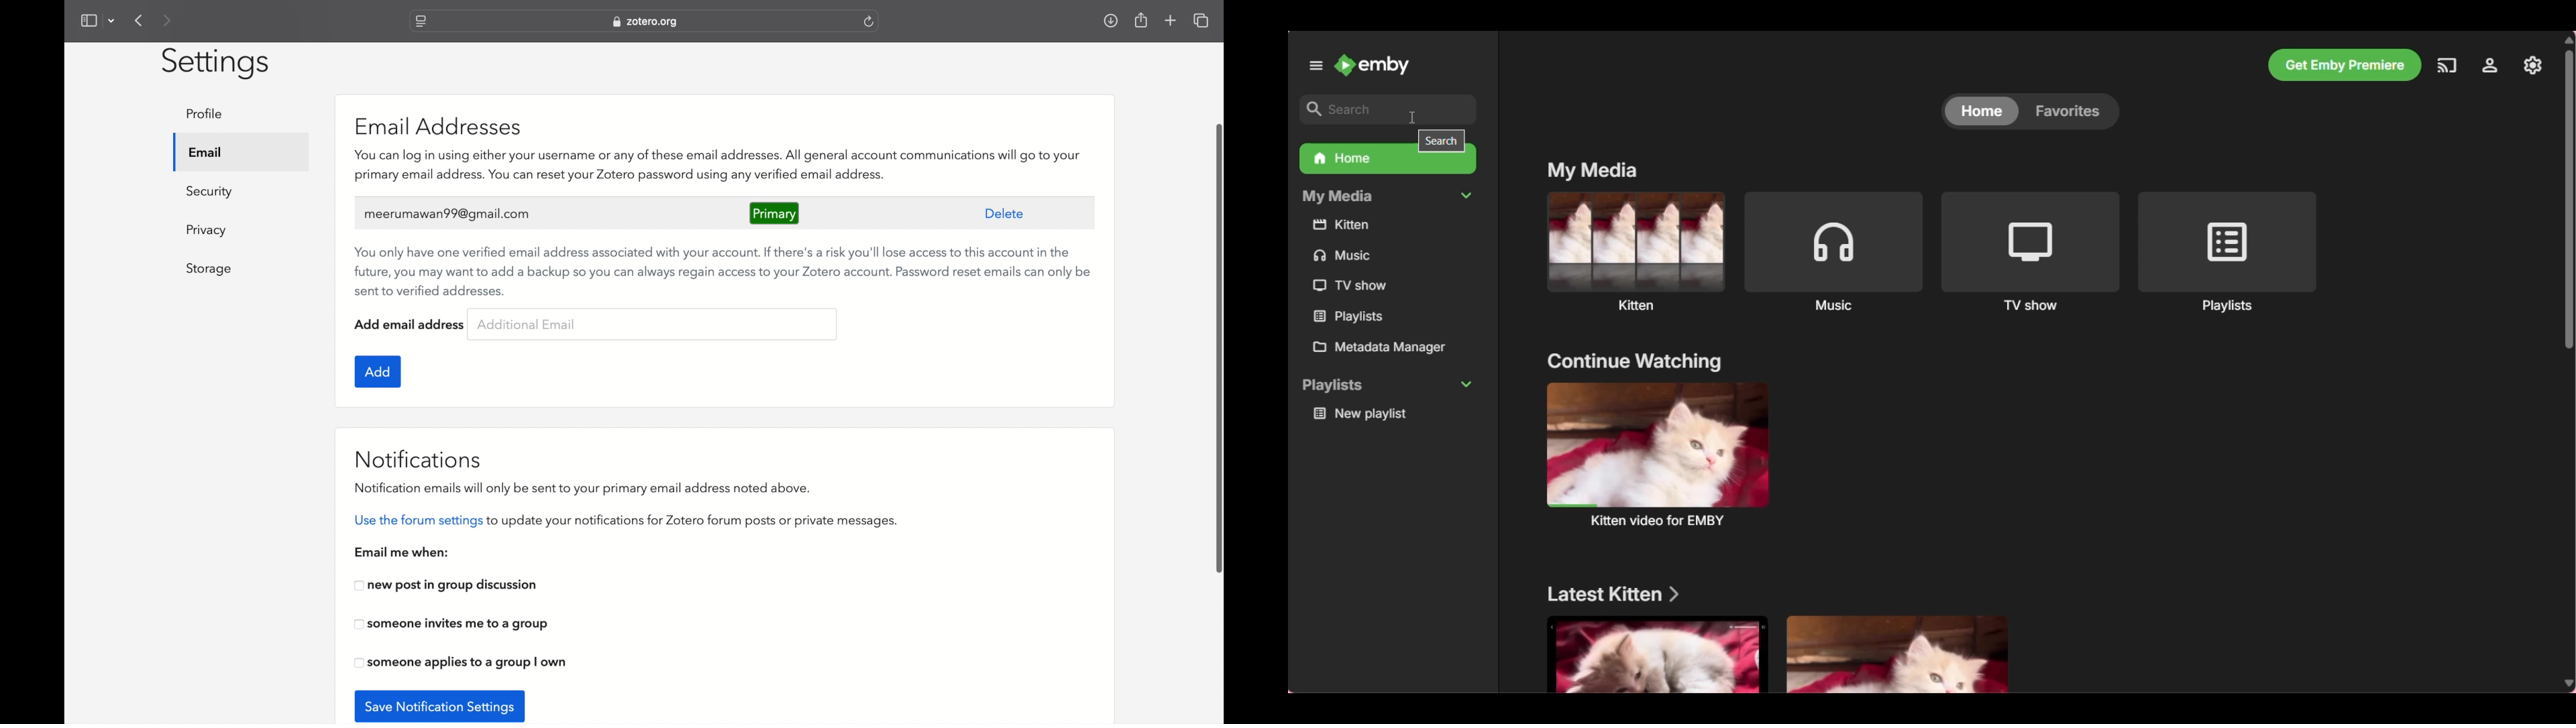 The image size is (2576, 728). Describe the element at coordinates (2446, 65) in the screenshot. I see `Play on another device` at that location.